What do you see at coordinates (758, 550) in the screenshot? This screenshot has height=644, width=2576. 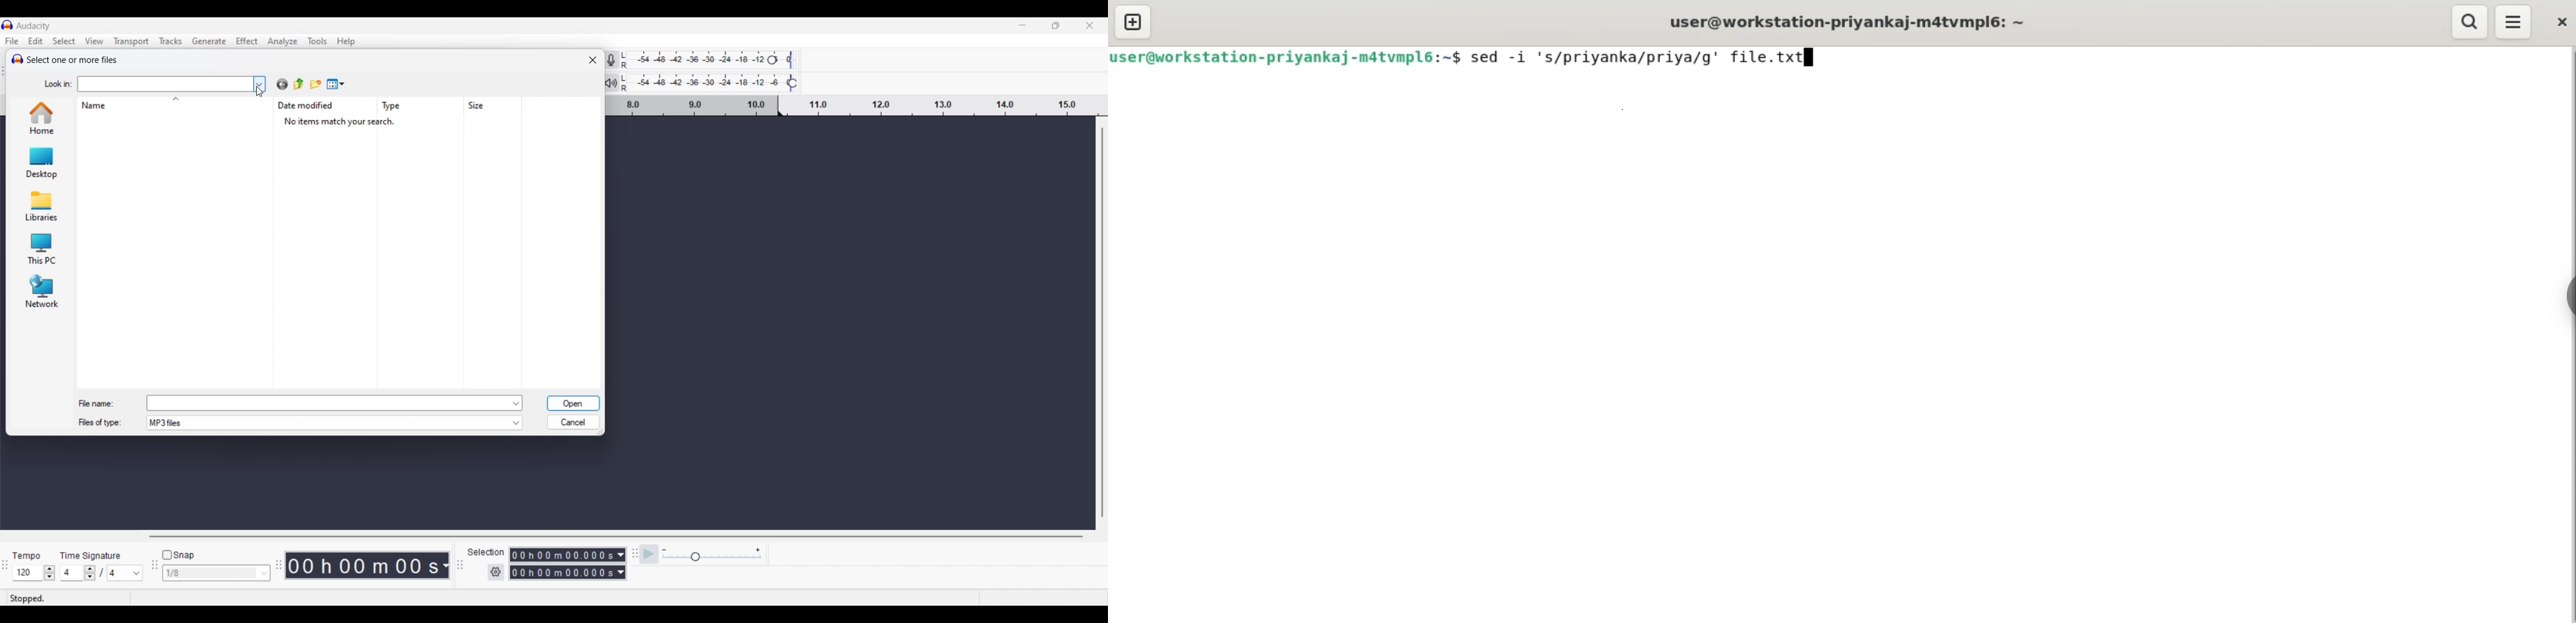 I see `Max playback speed` at bounding box center [758, 550].